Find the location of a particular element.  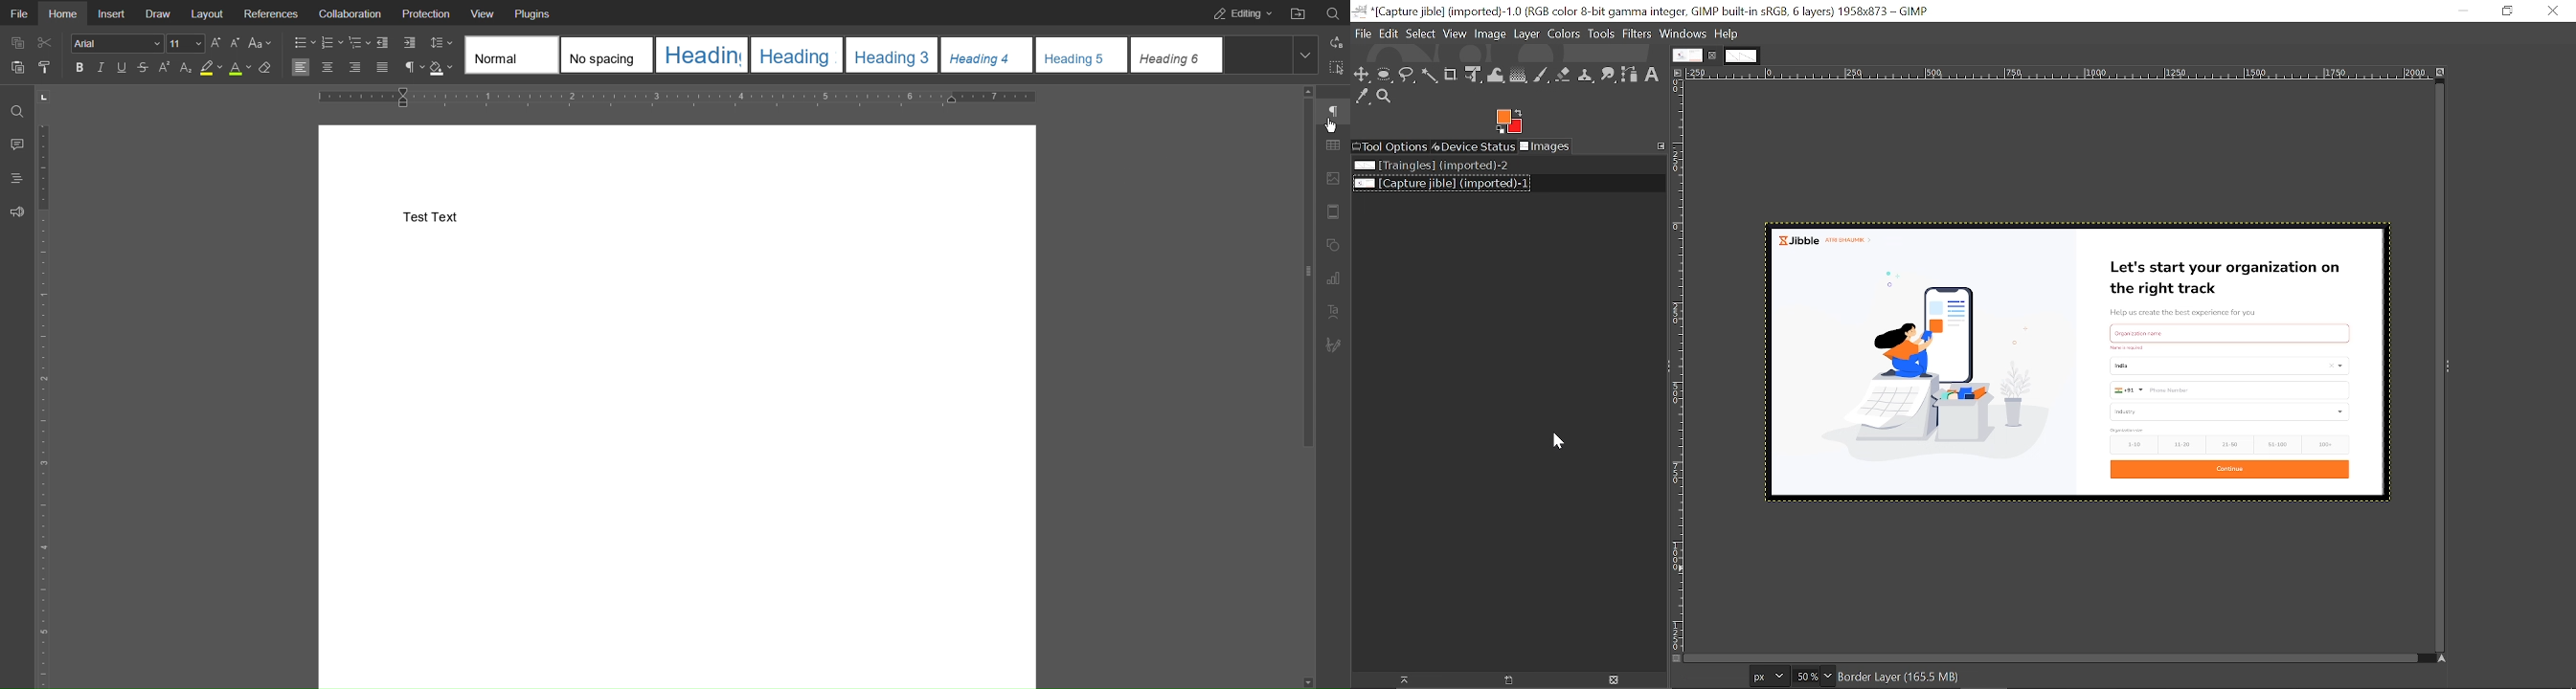

Wrap text tool is located at coordinates (1496, 75).